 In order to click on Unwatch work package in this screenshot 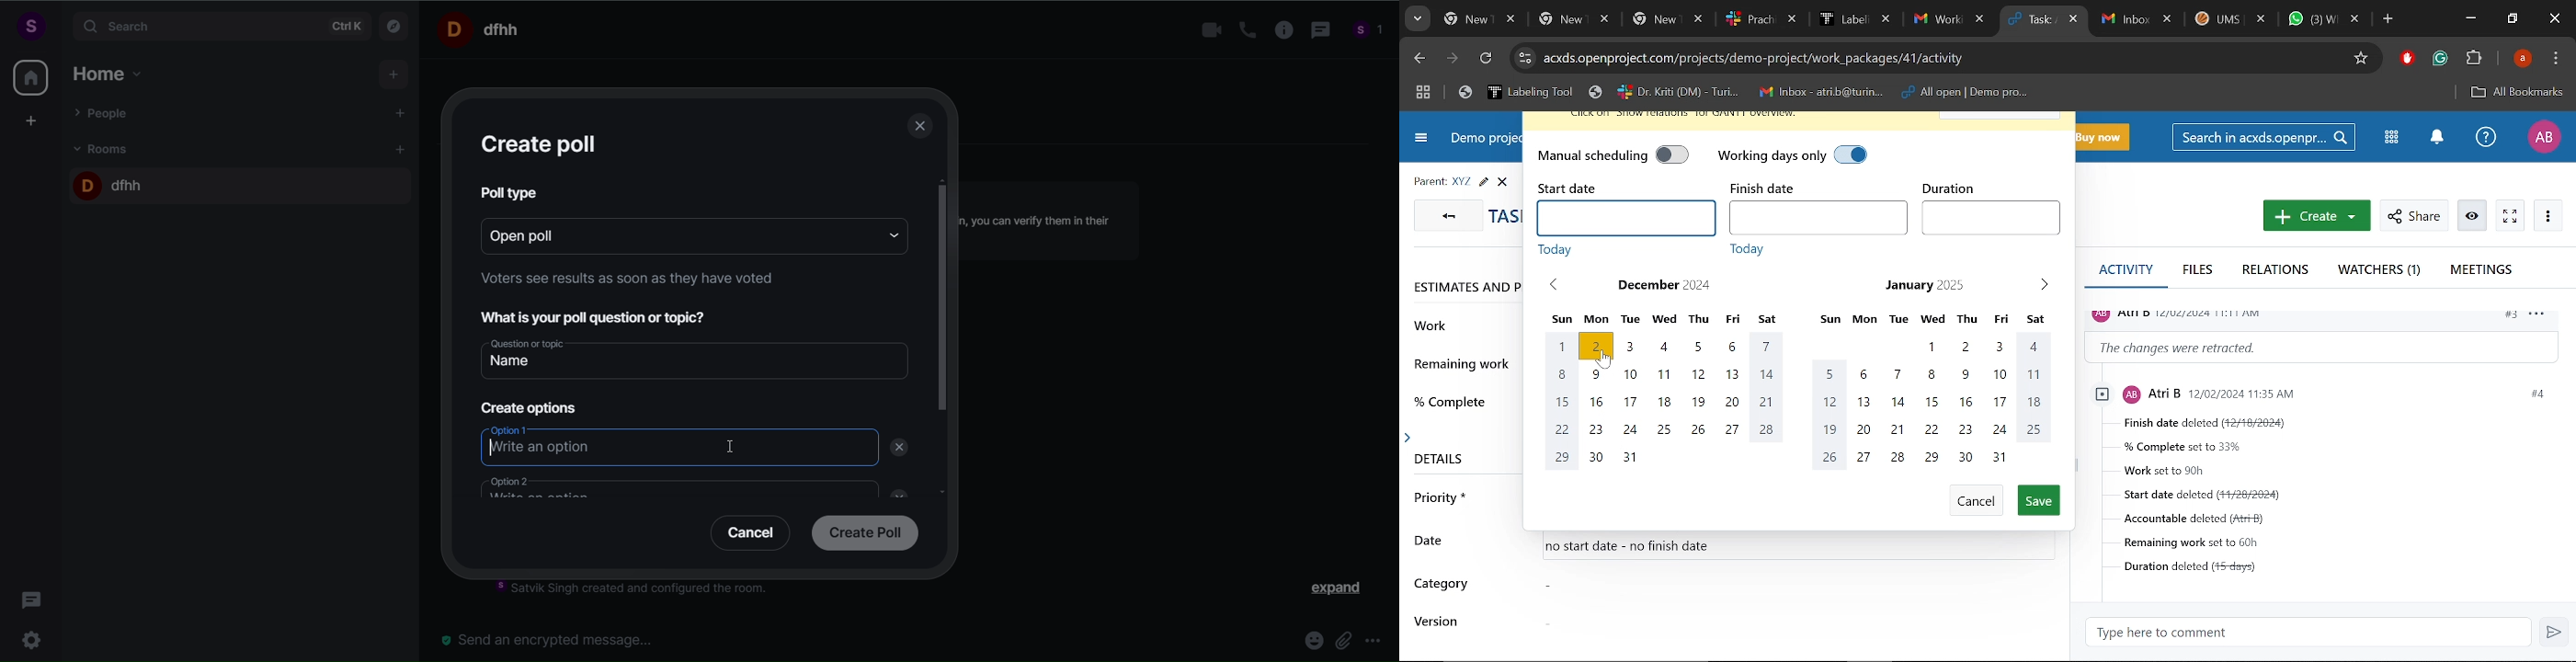, I will do `click(2474, 216)`.